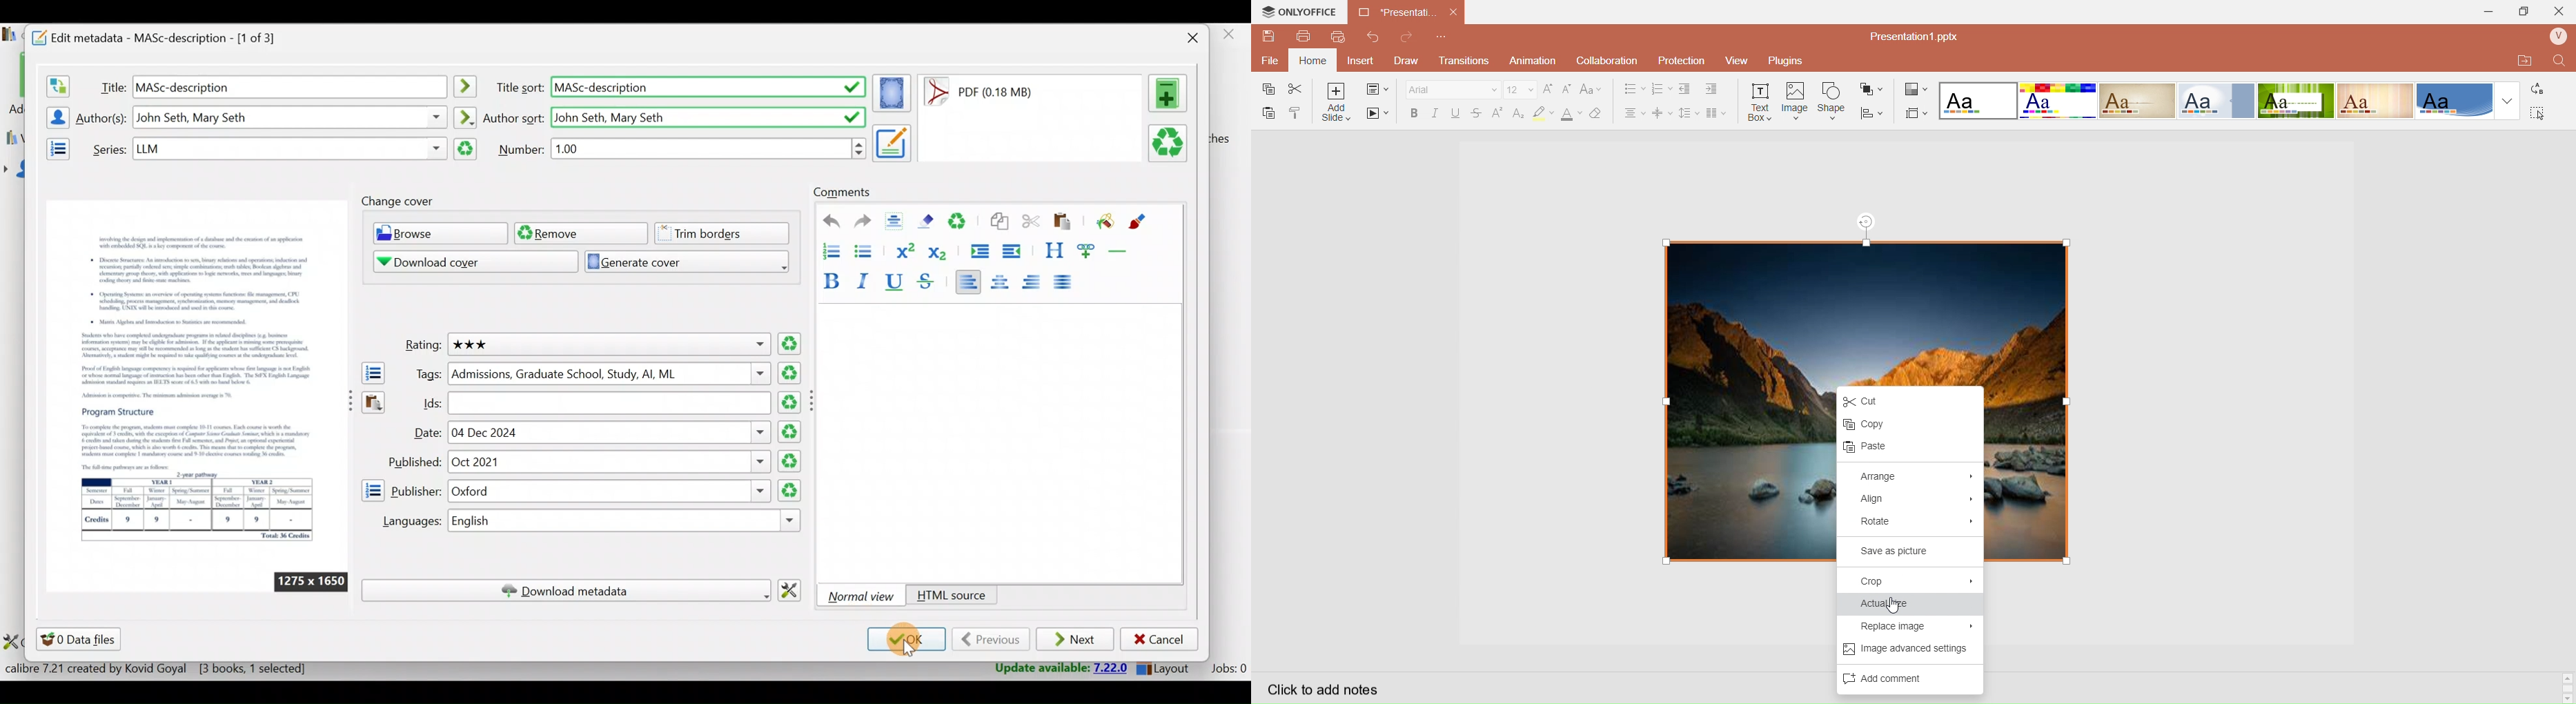  Describe the element at coordinates (792, 373) in the screenshot. I see `Clear all tags` at that location.